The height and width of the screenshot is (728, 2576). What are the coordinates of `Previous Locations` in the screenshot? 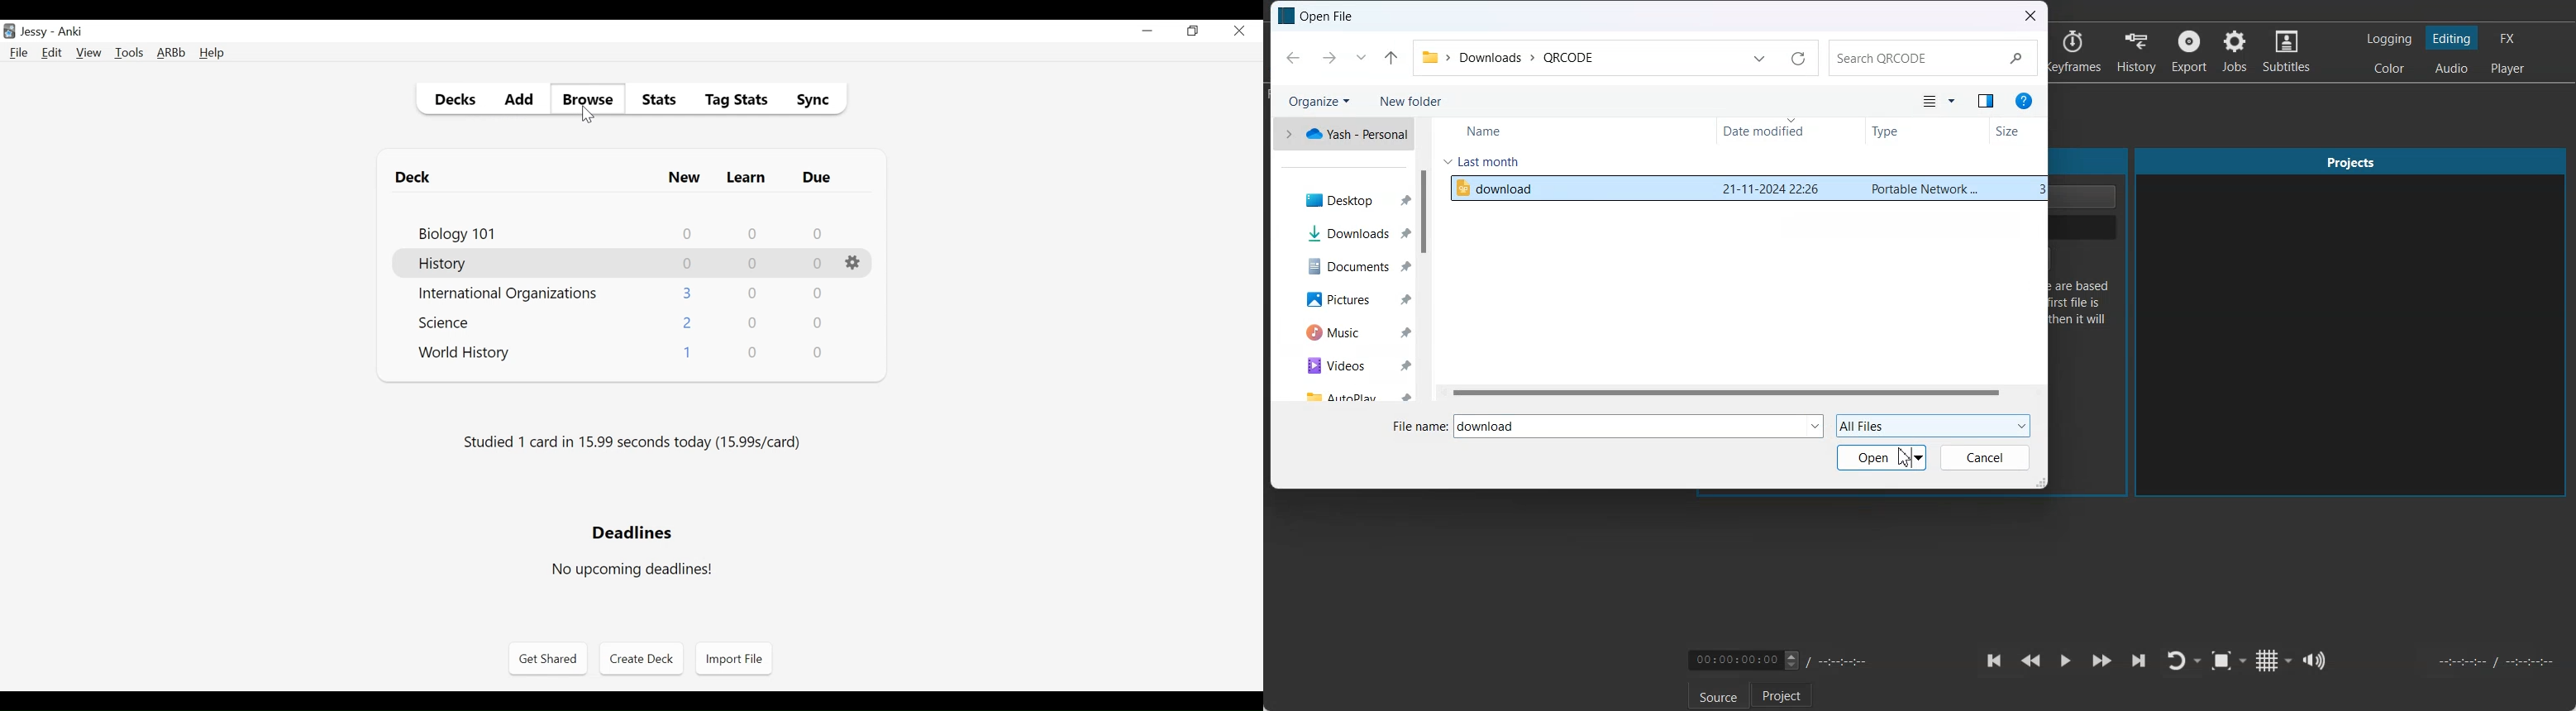 It's located at (1758, 59).